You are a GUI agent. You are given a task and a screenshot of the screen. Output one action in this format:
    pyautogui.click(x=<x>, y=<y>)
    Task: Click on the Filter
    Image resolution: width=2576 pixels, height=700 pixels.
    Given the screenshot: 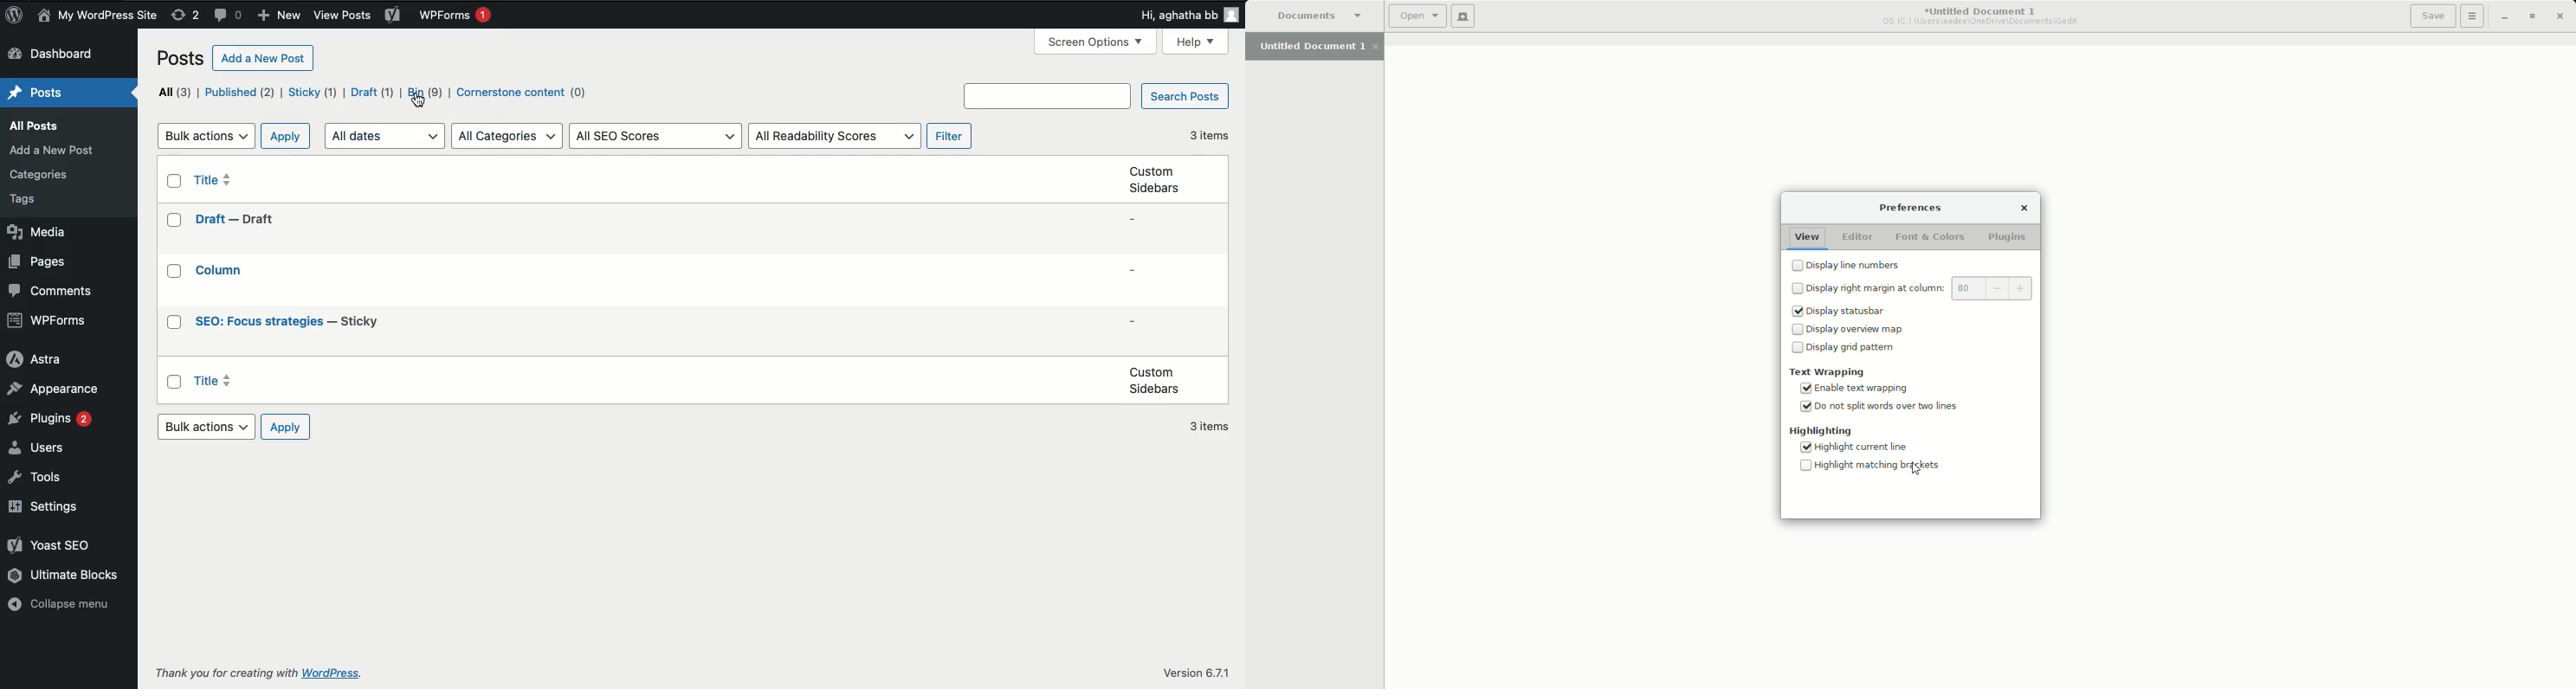 What is the action you would take?
    pyautogui.click(x=951, y=135)
    